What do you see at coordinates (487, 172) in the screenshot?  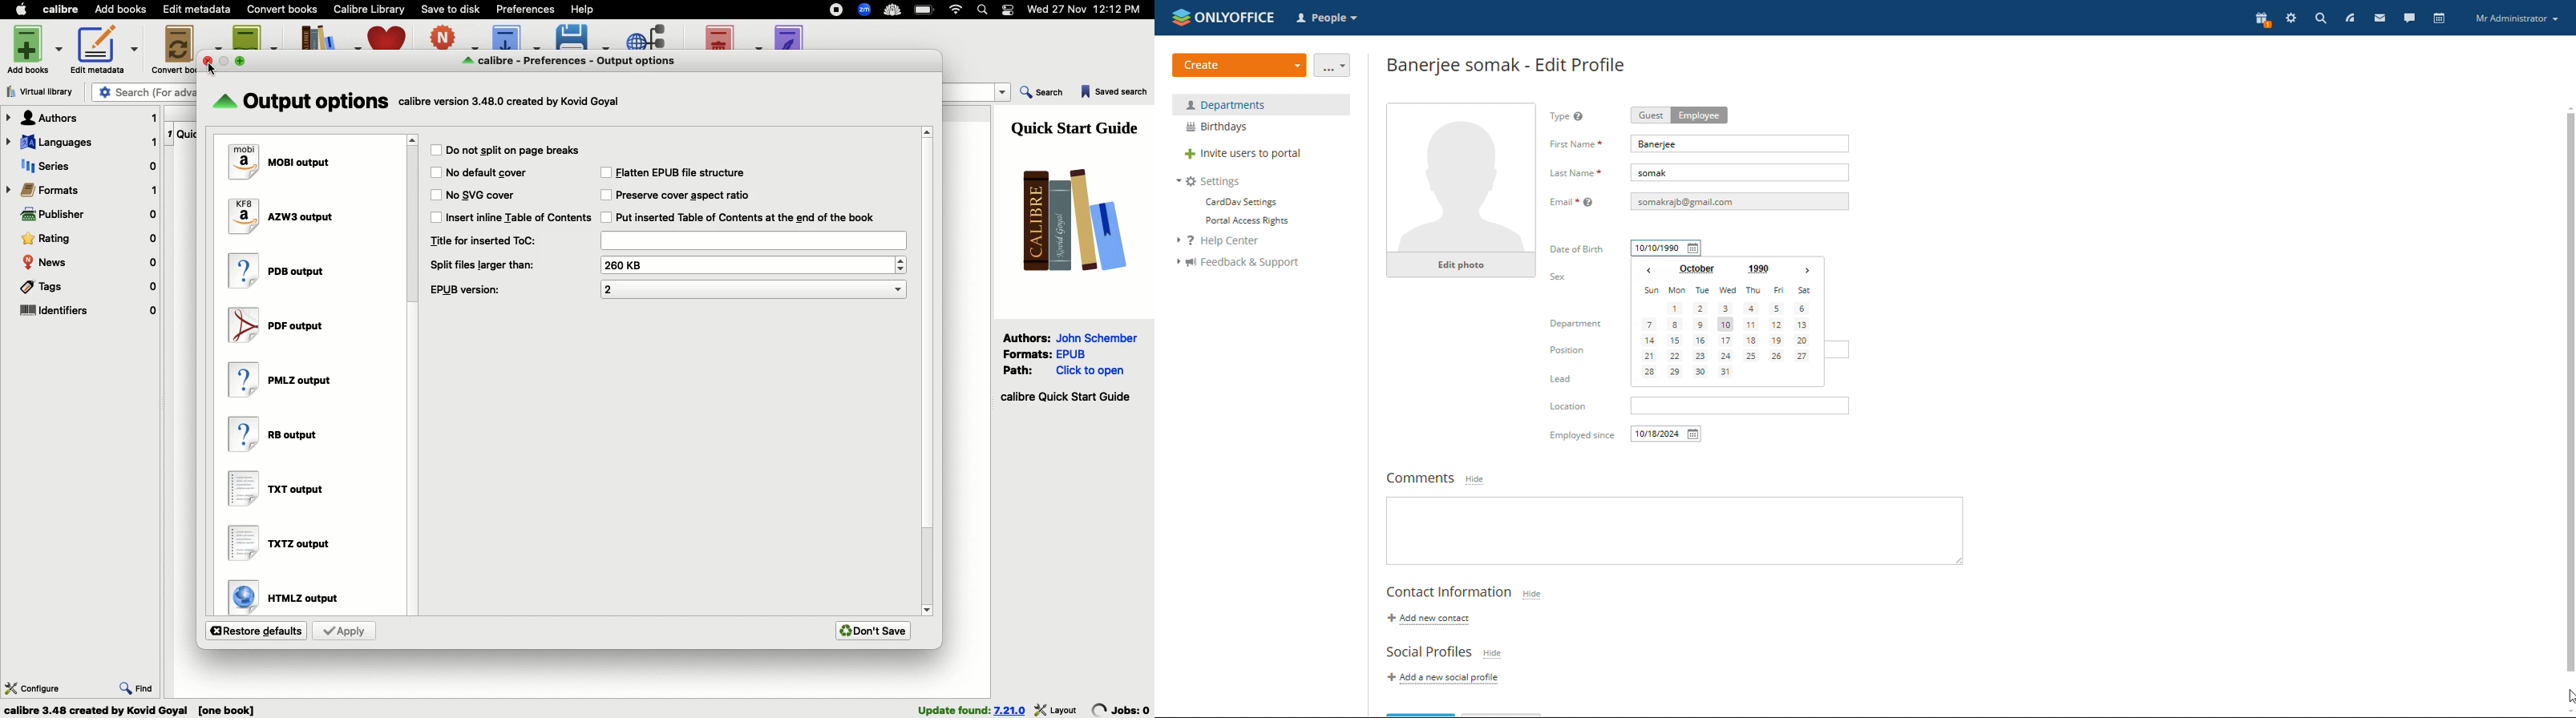 I see `No default cover` at bounding box center [487, 172].